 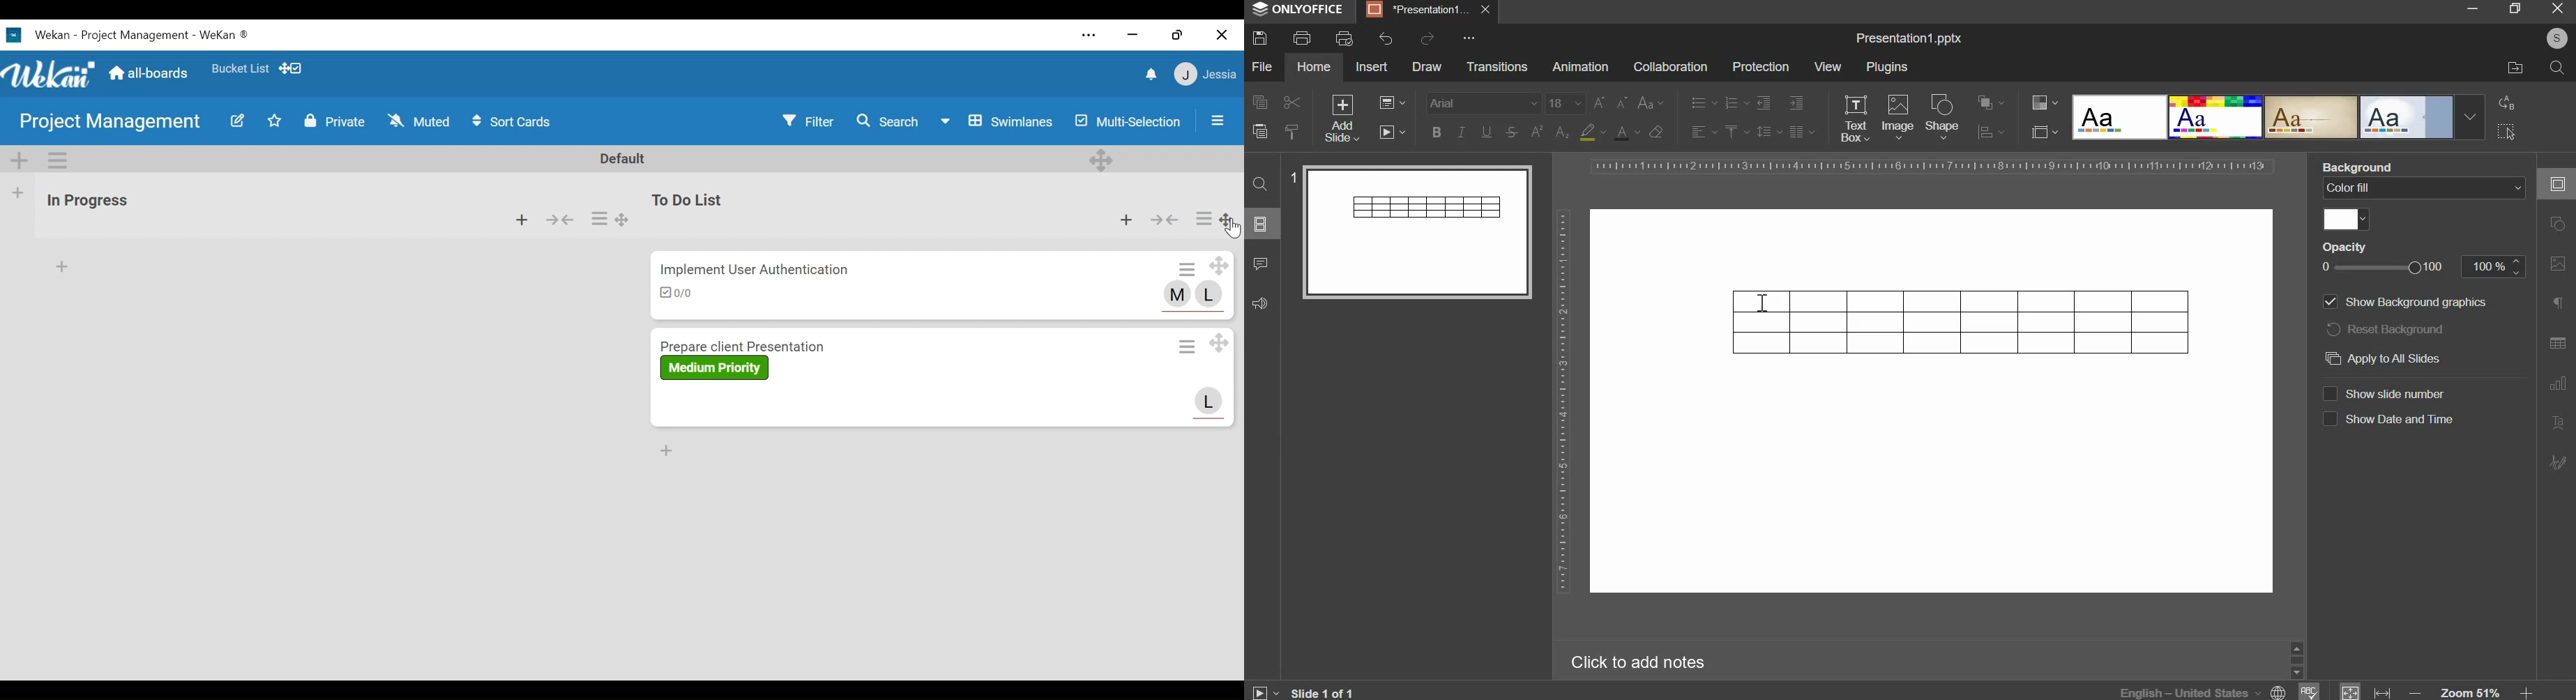 I want to click on Board Name, so click(x=111, y=121).